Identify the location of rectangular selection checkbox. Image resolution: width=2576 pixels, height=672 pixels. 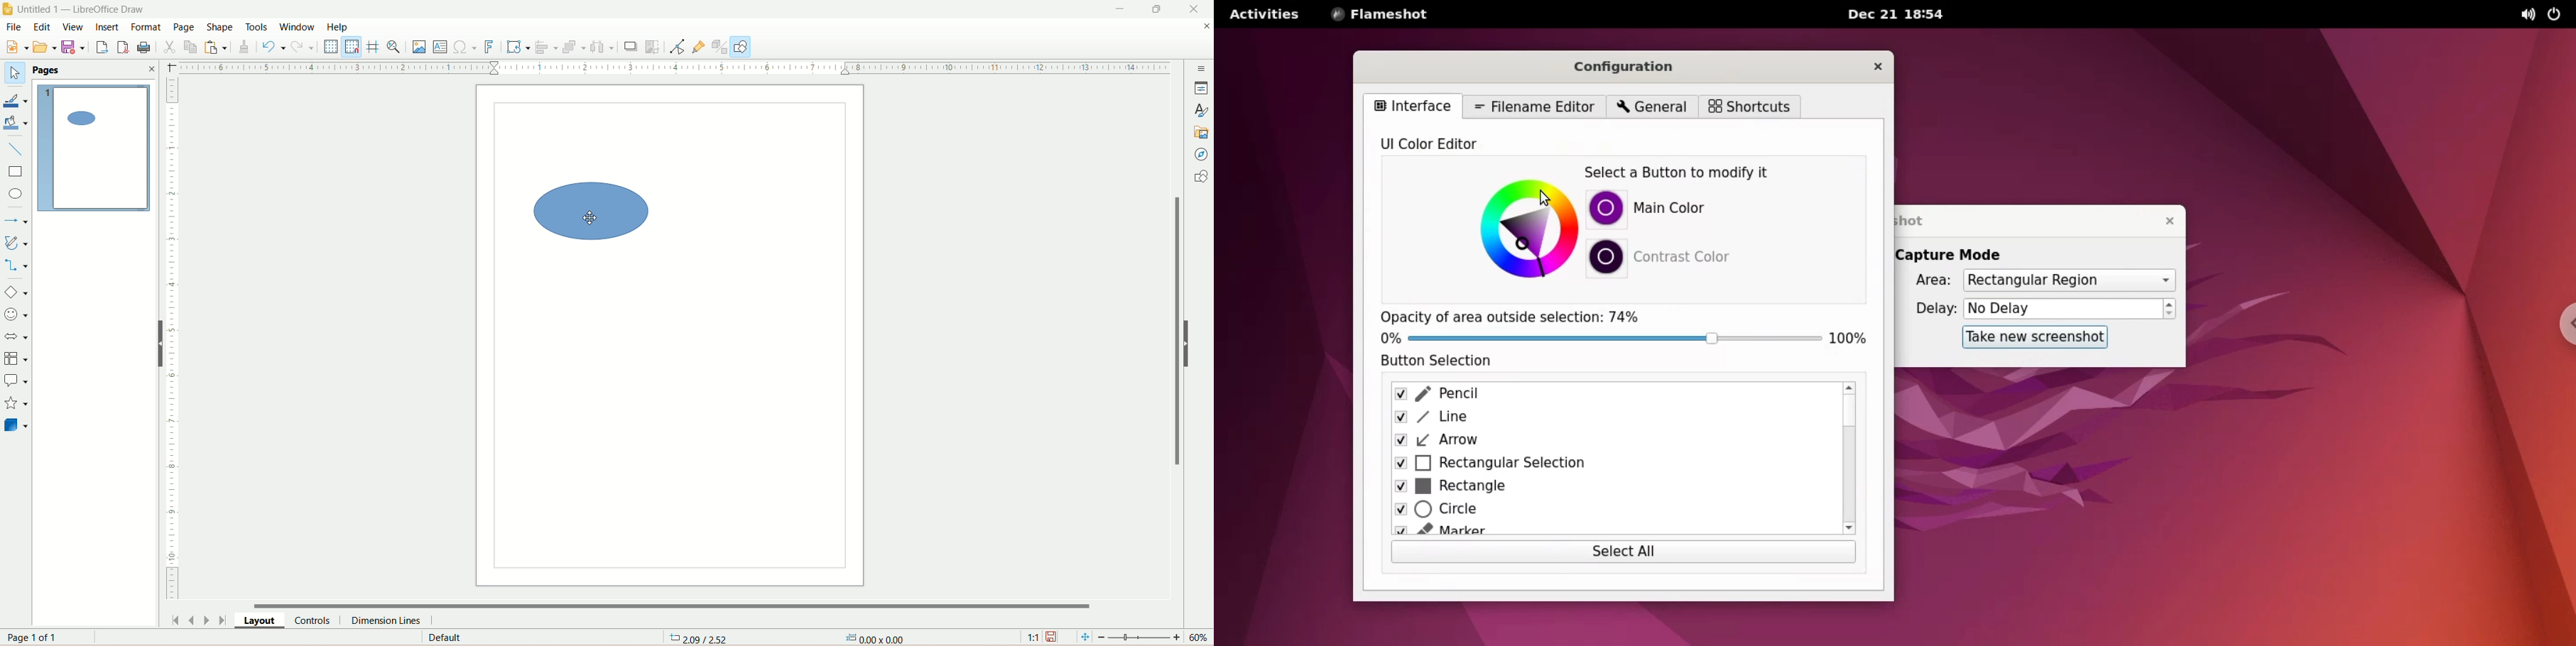
(1607, 465).